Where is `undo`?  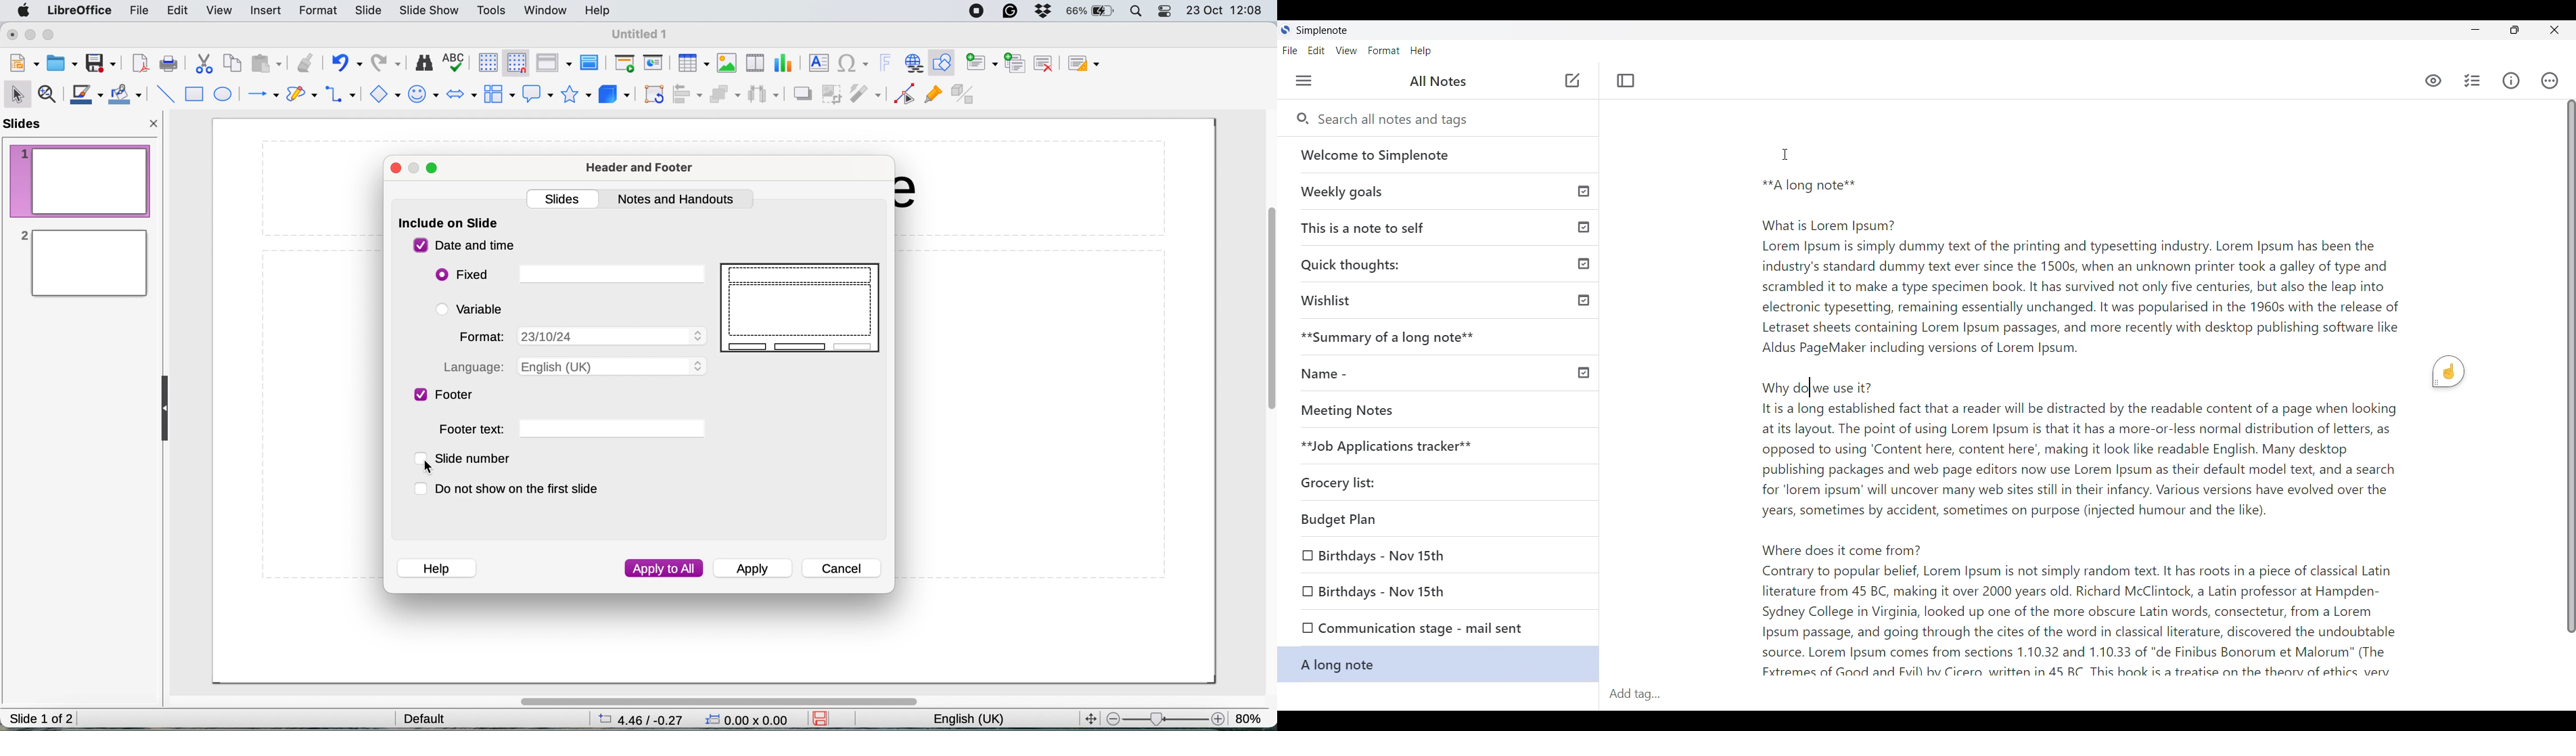
undo is located at coordinates (346, 64).